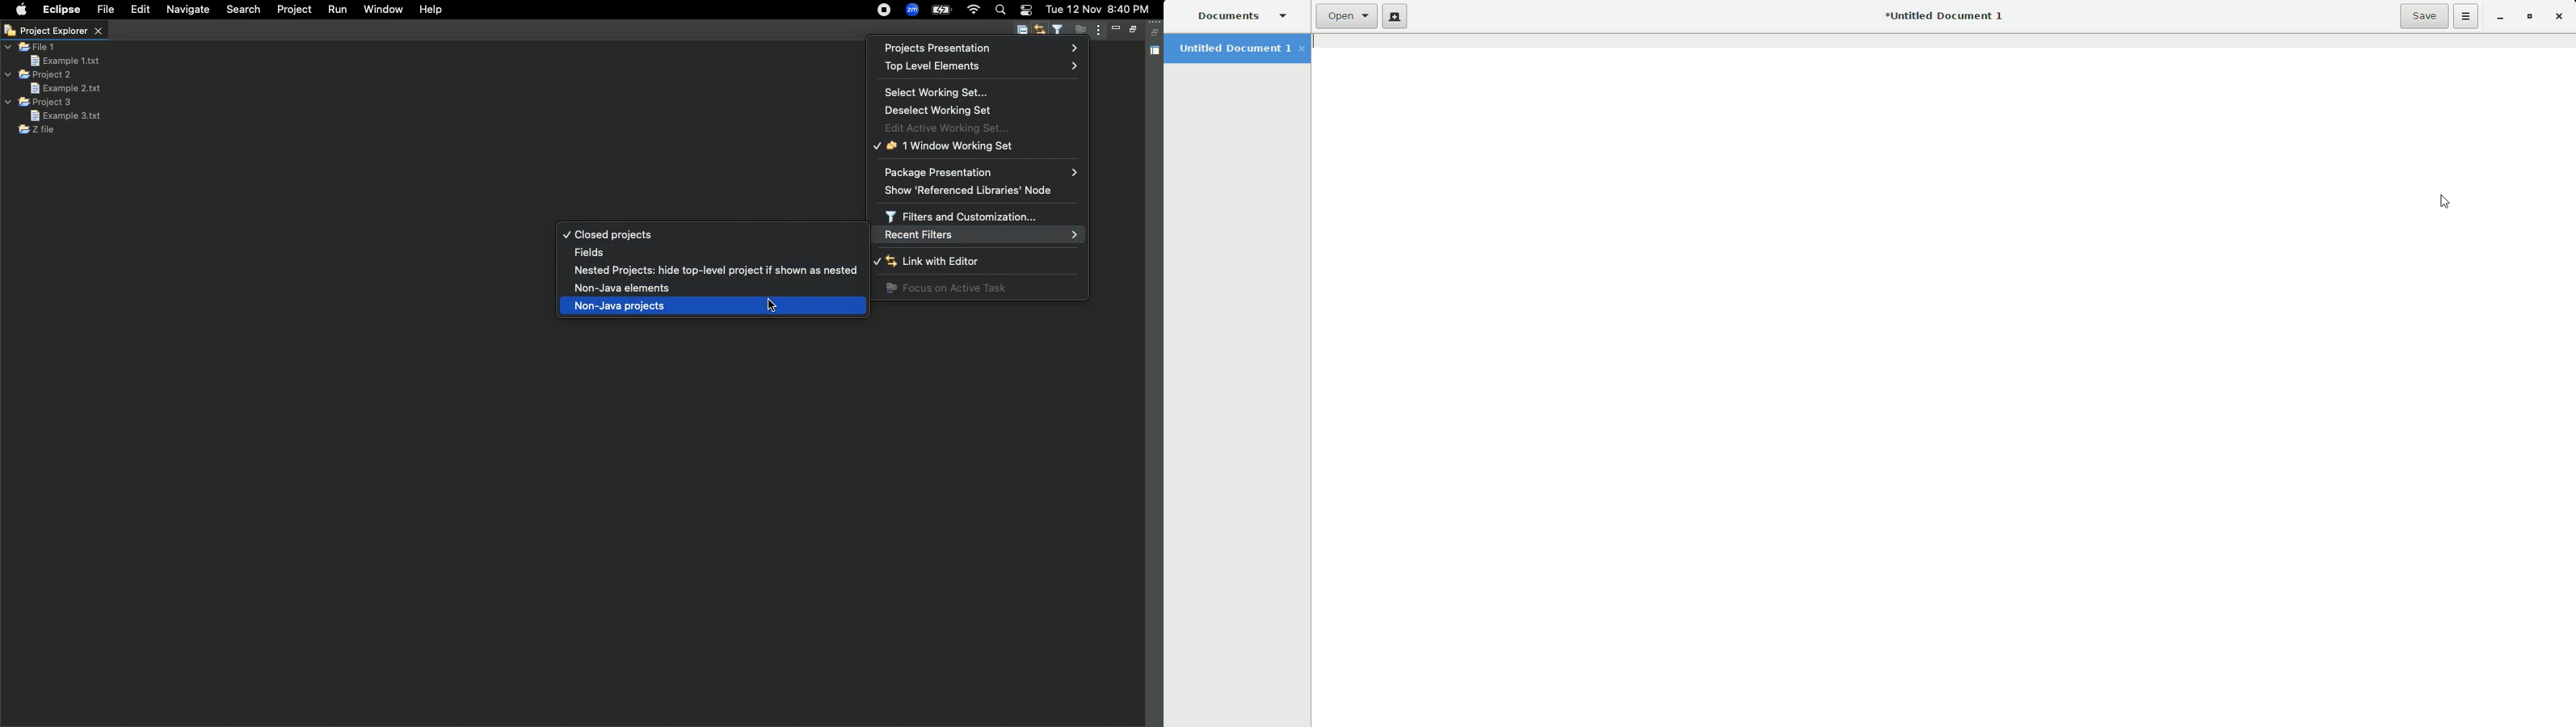 The height and width of the screenshot is (728, 2576). I want to click on Deselect working set, so click(945, 110).